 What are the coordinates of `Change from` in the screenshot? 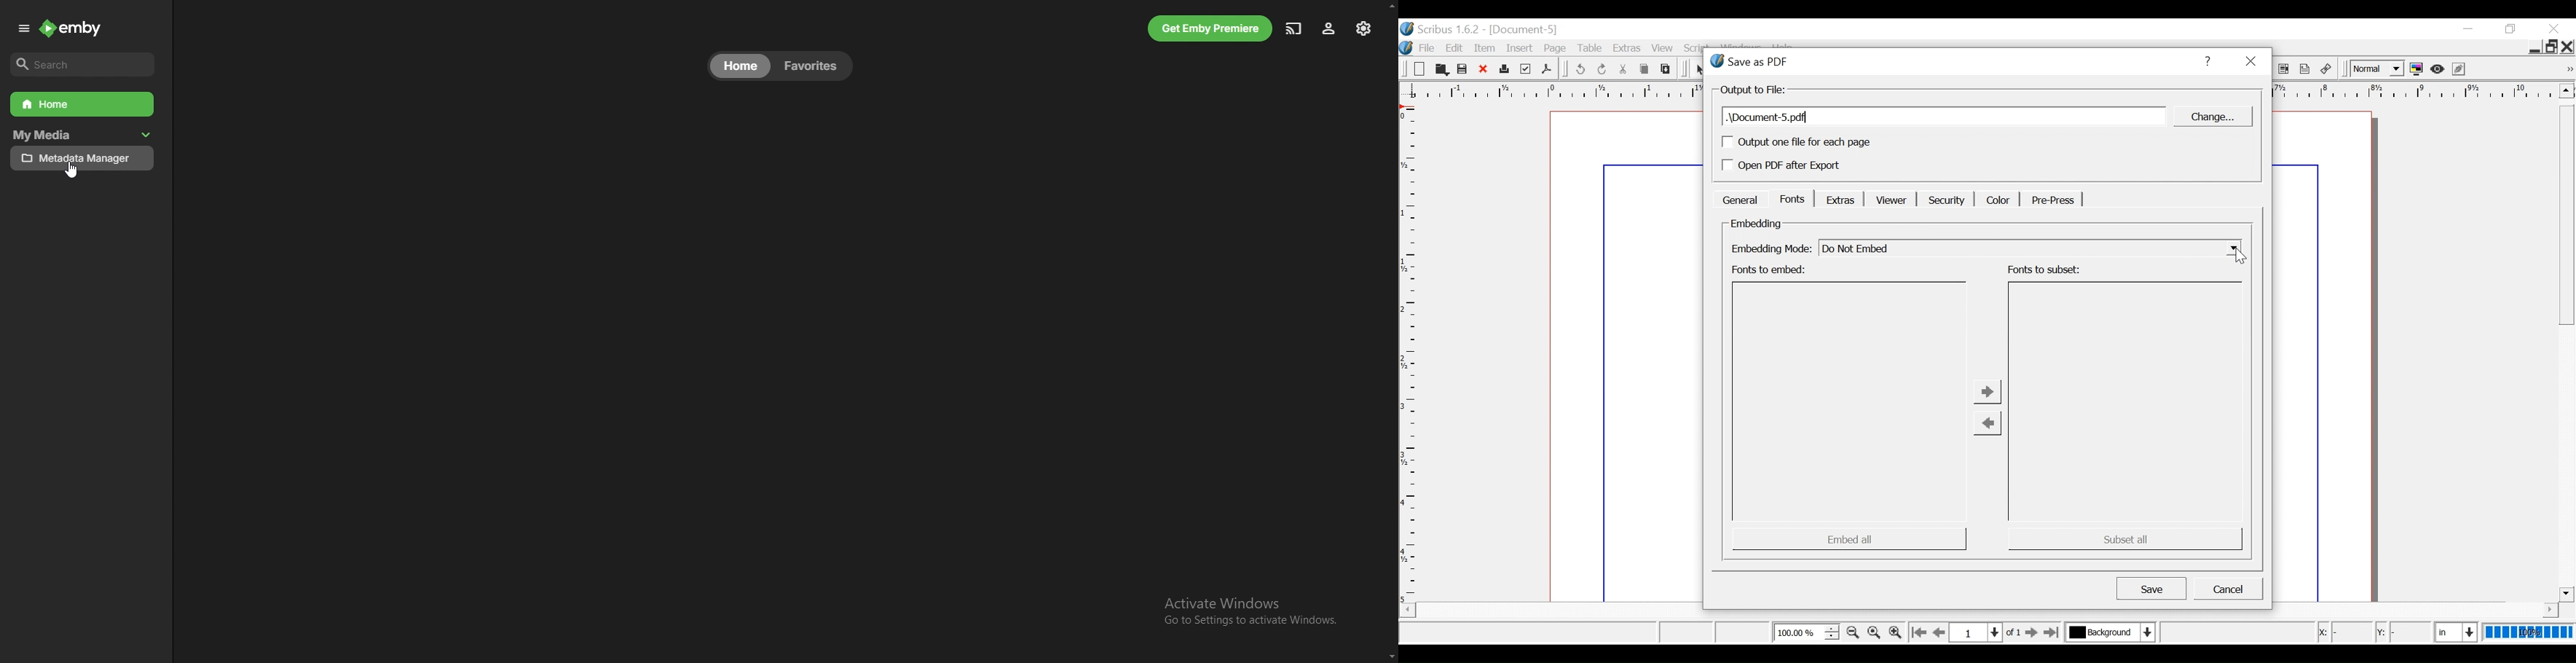 It's located at (1987, 423).